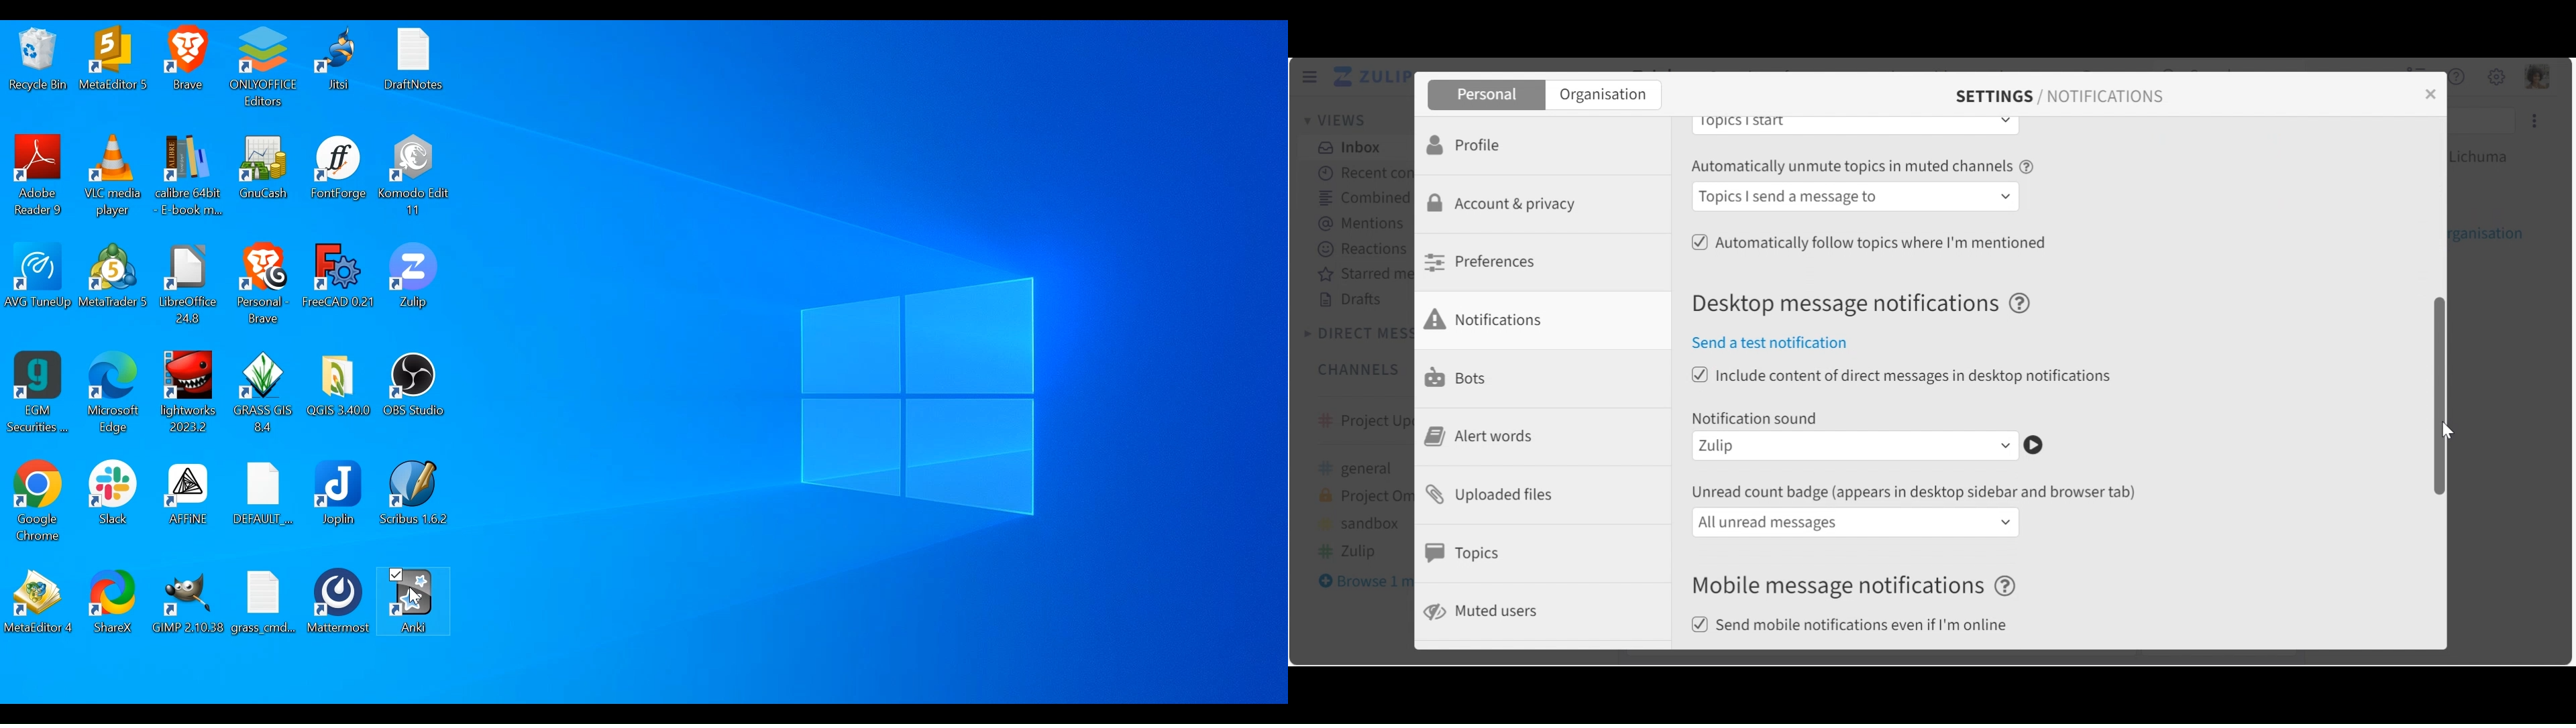 The height and width of the screenshot is (728, 2576). I want to click on OBS Studio Desktop icon, so click(417, 386).